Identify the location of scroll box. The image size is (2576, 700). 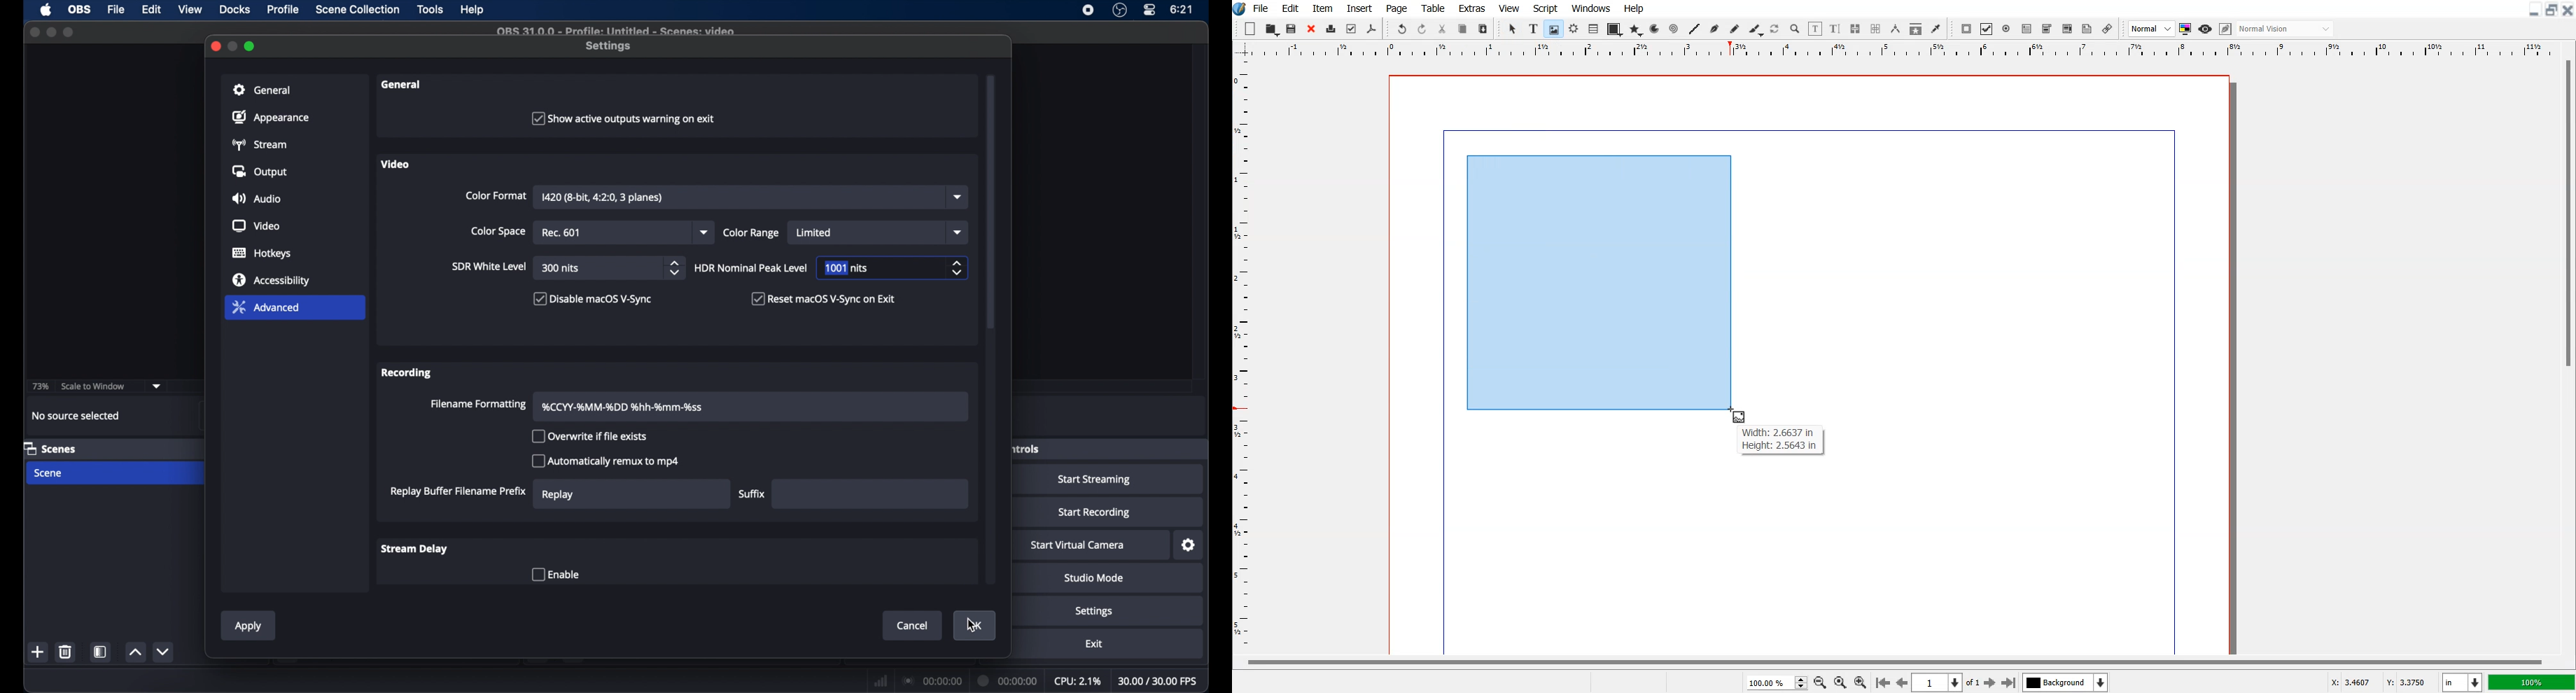
(991, 203).